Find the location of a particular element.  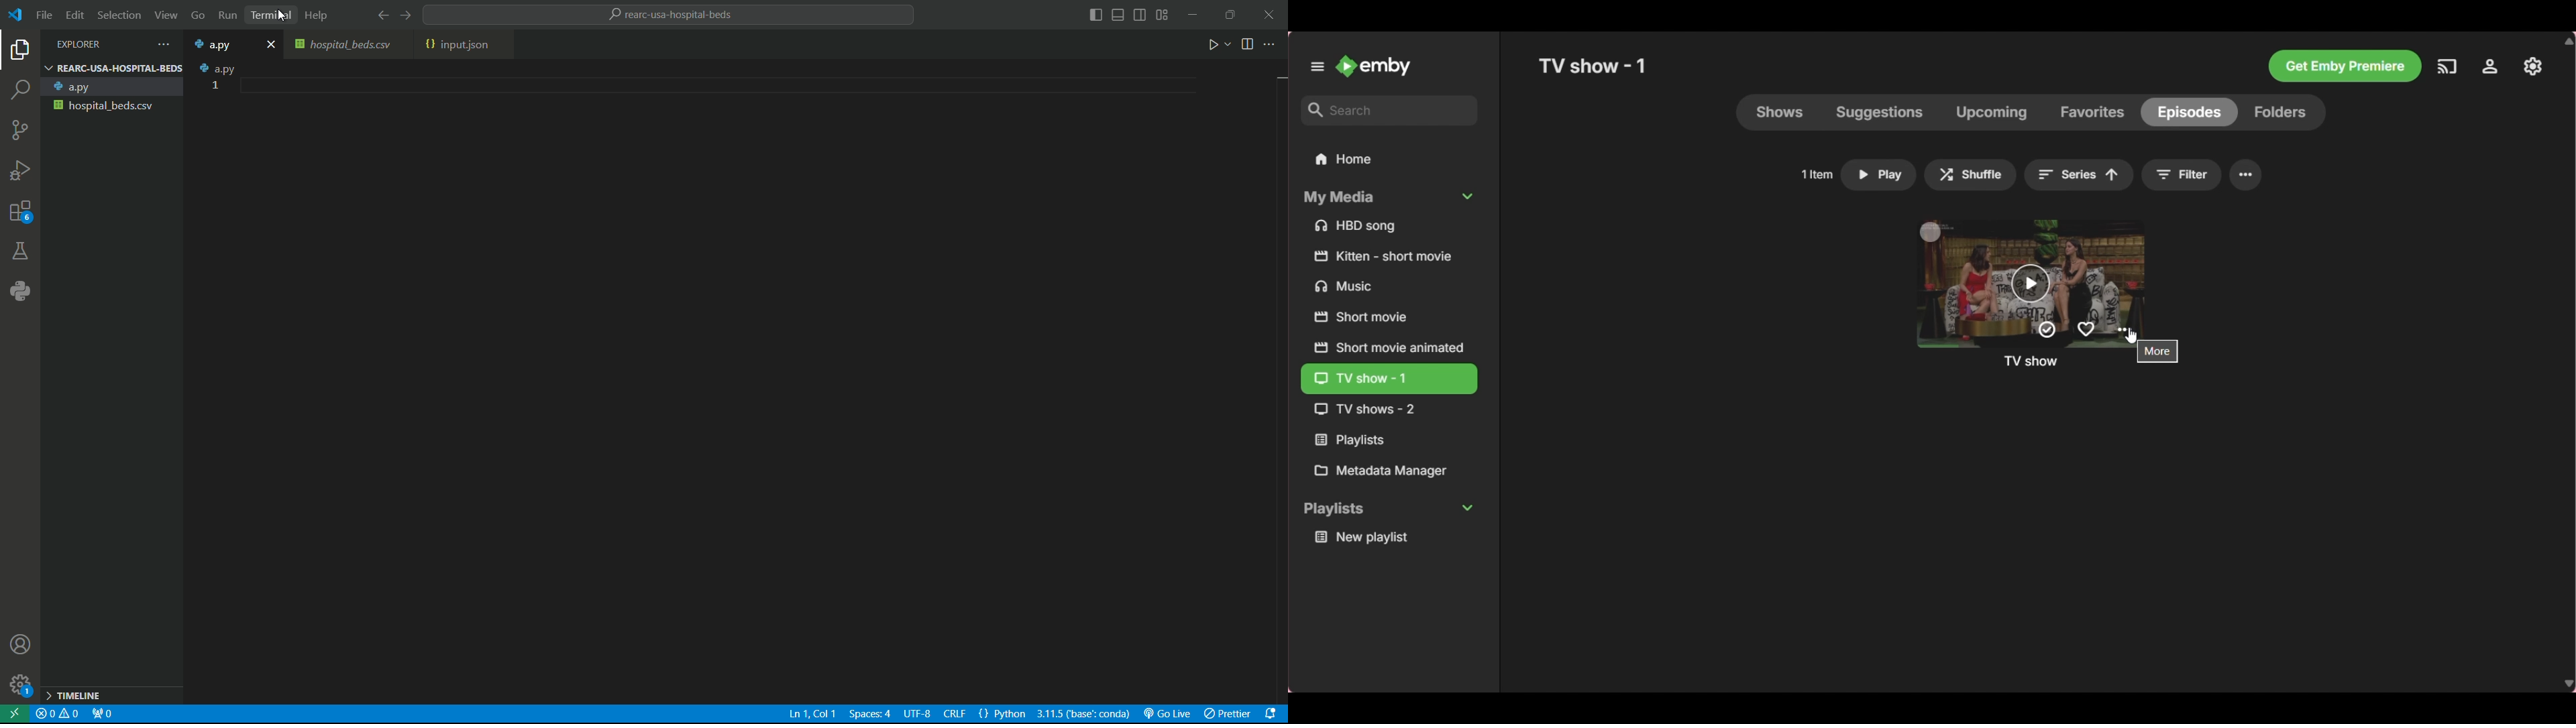

a.py is located at coordinates (220, 45).